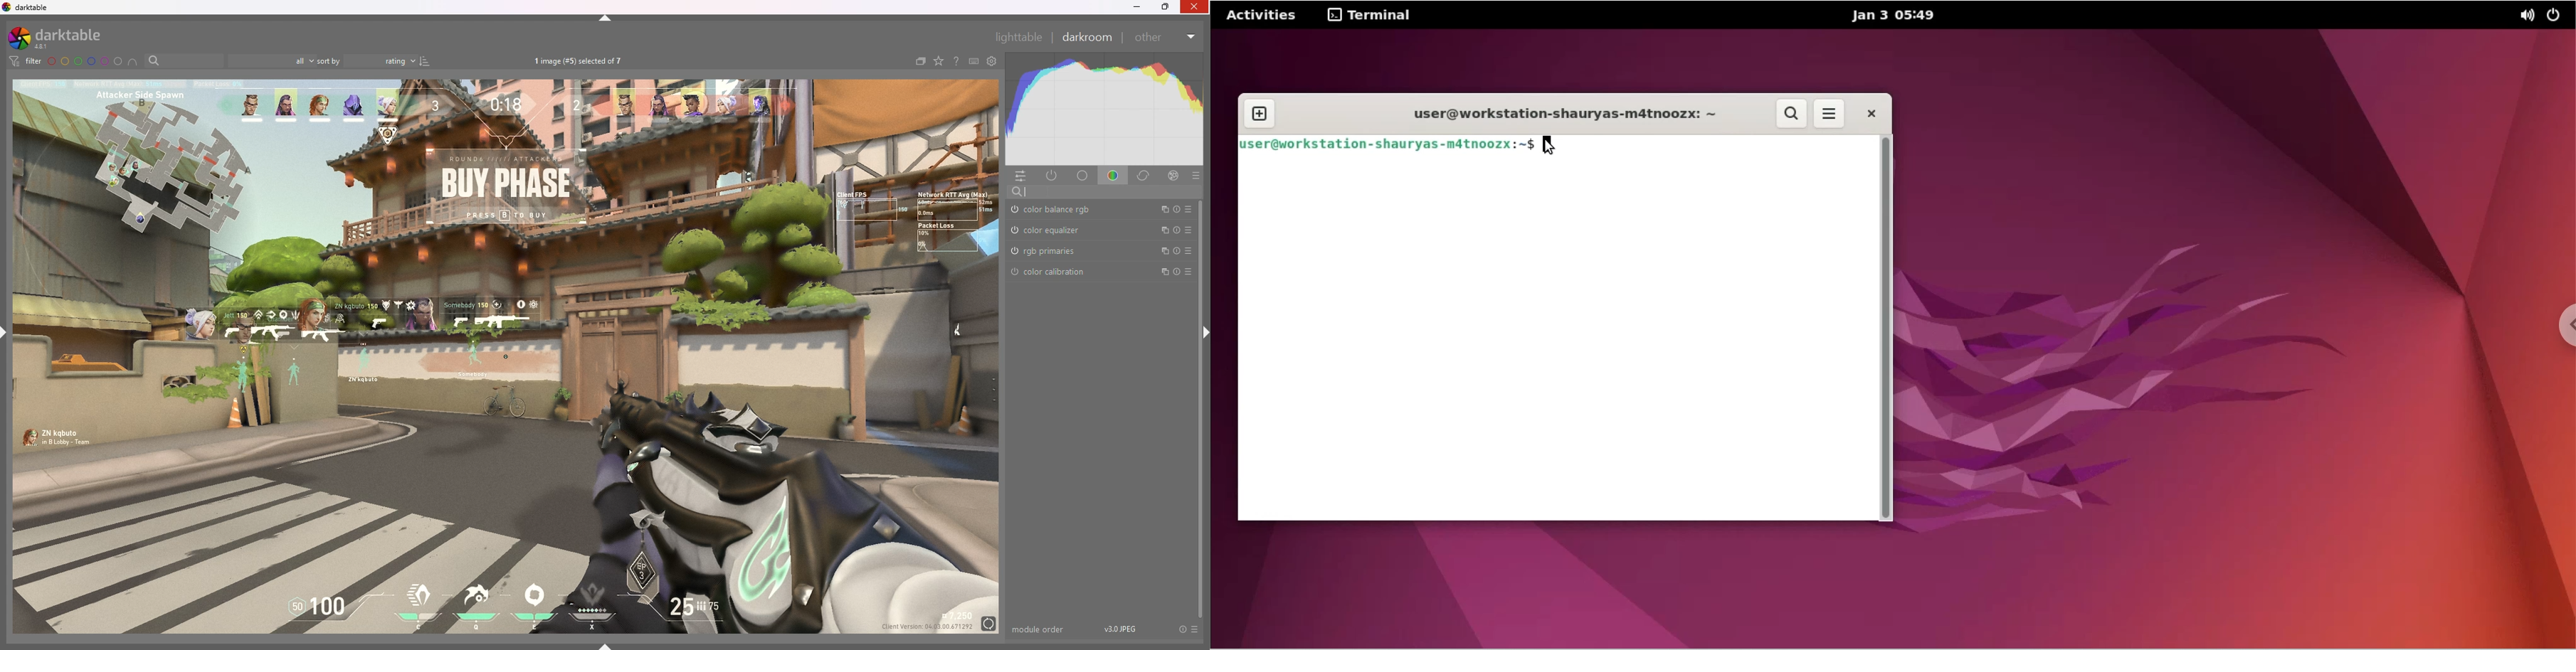 The image size is (2576, 672). What do you see at coordinates (134, 62) in the screenshot?
I see `include color labels` at bounding box center [134, 62].